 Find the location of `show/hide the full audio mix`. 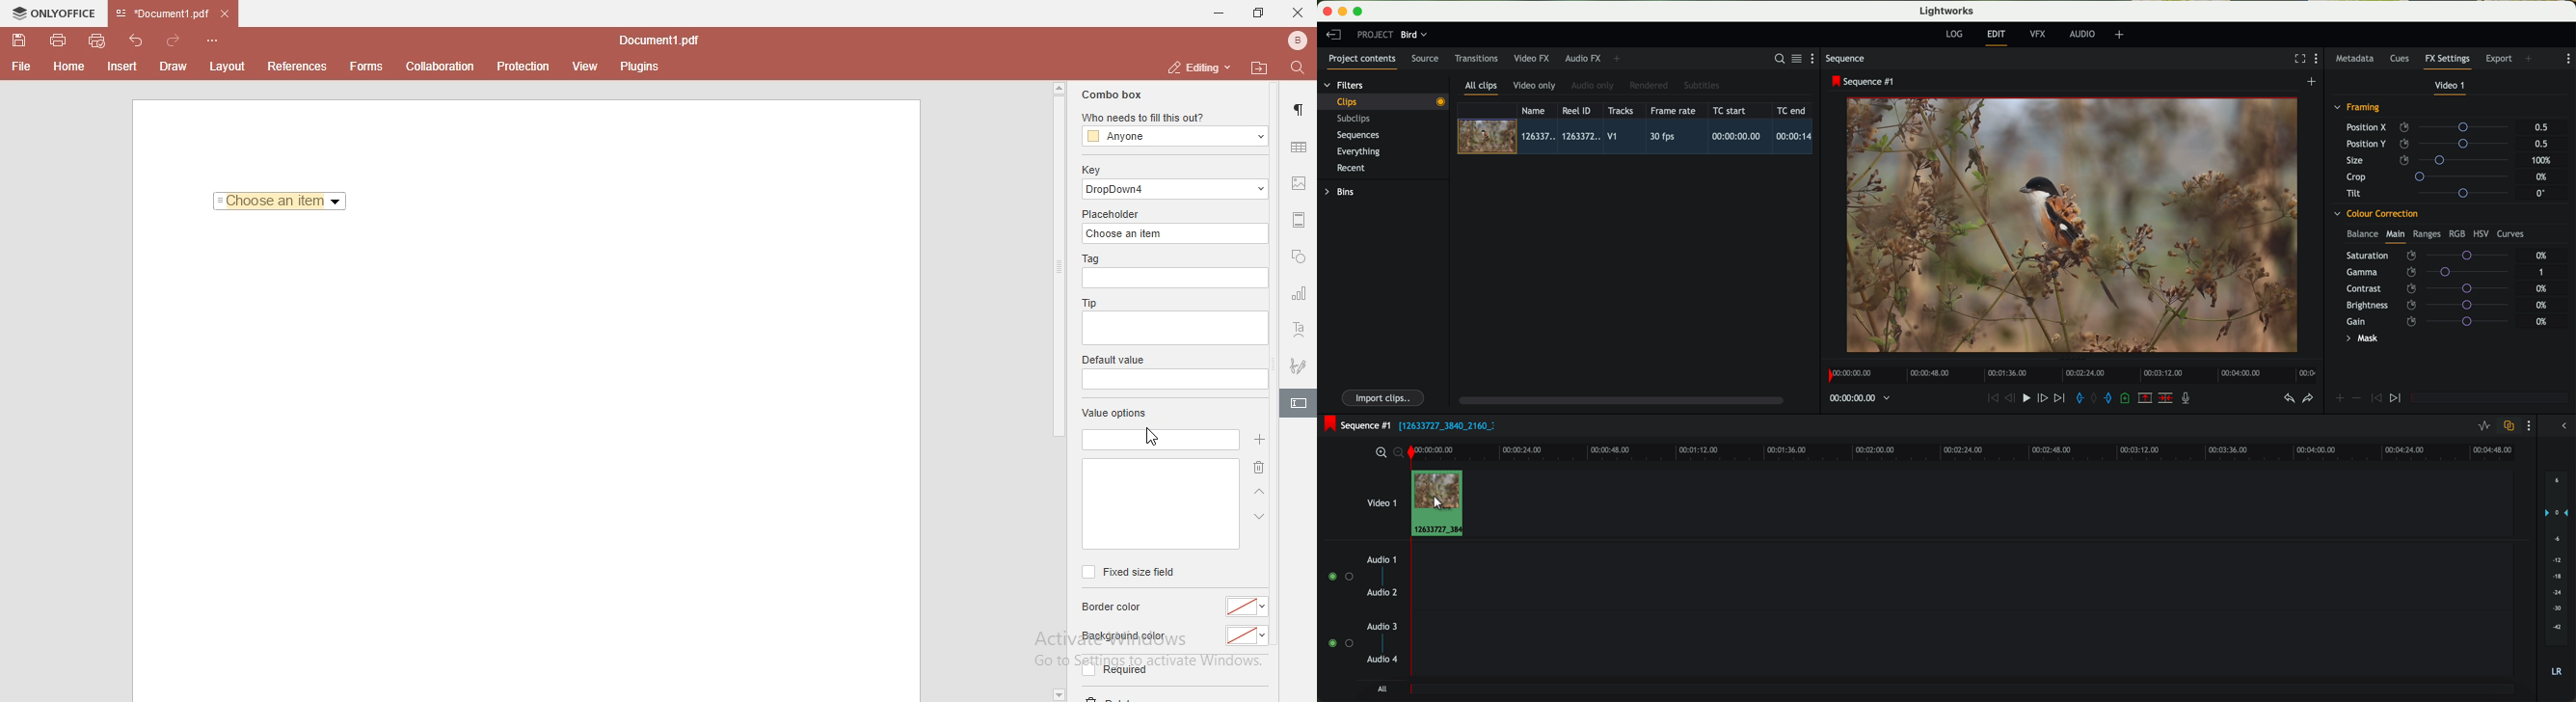

show/hide the full audio mix is located at coordinates (2562, 426).